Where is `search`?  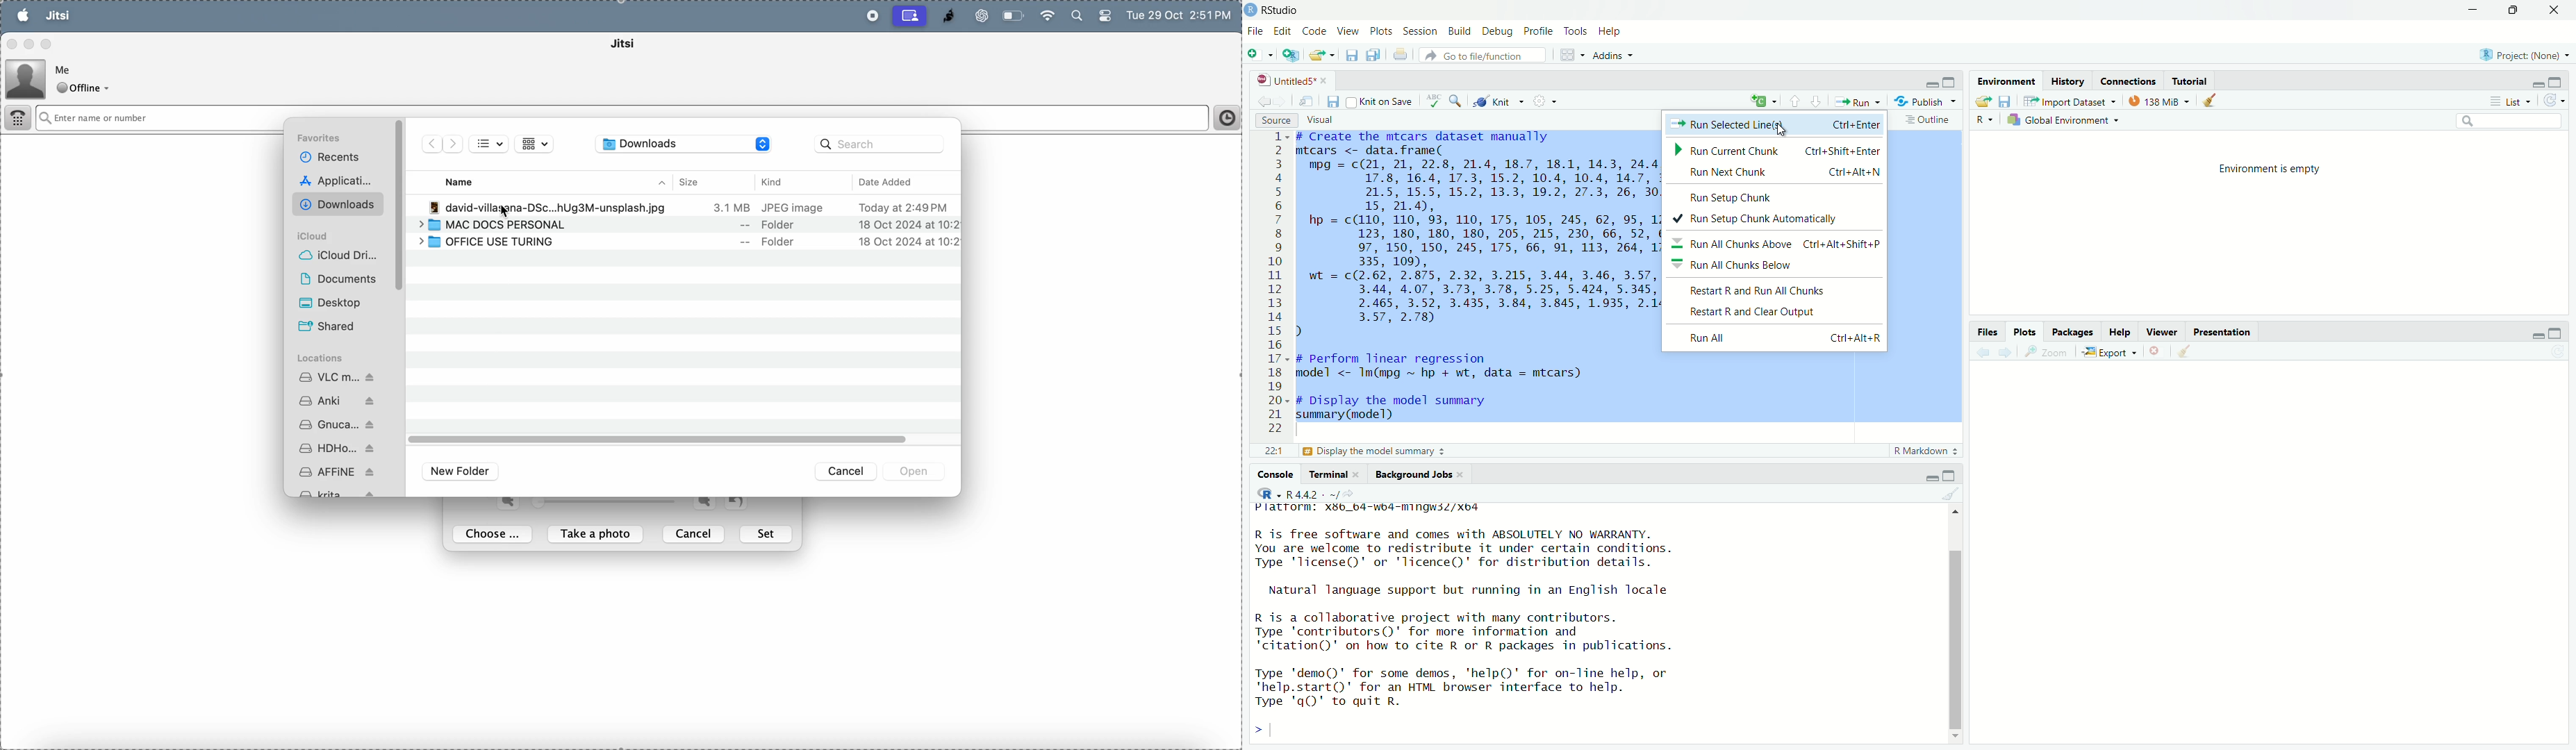
search is located at coordinates (1458, 102).